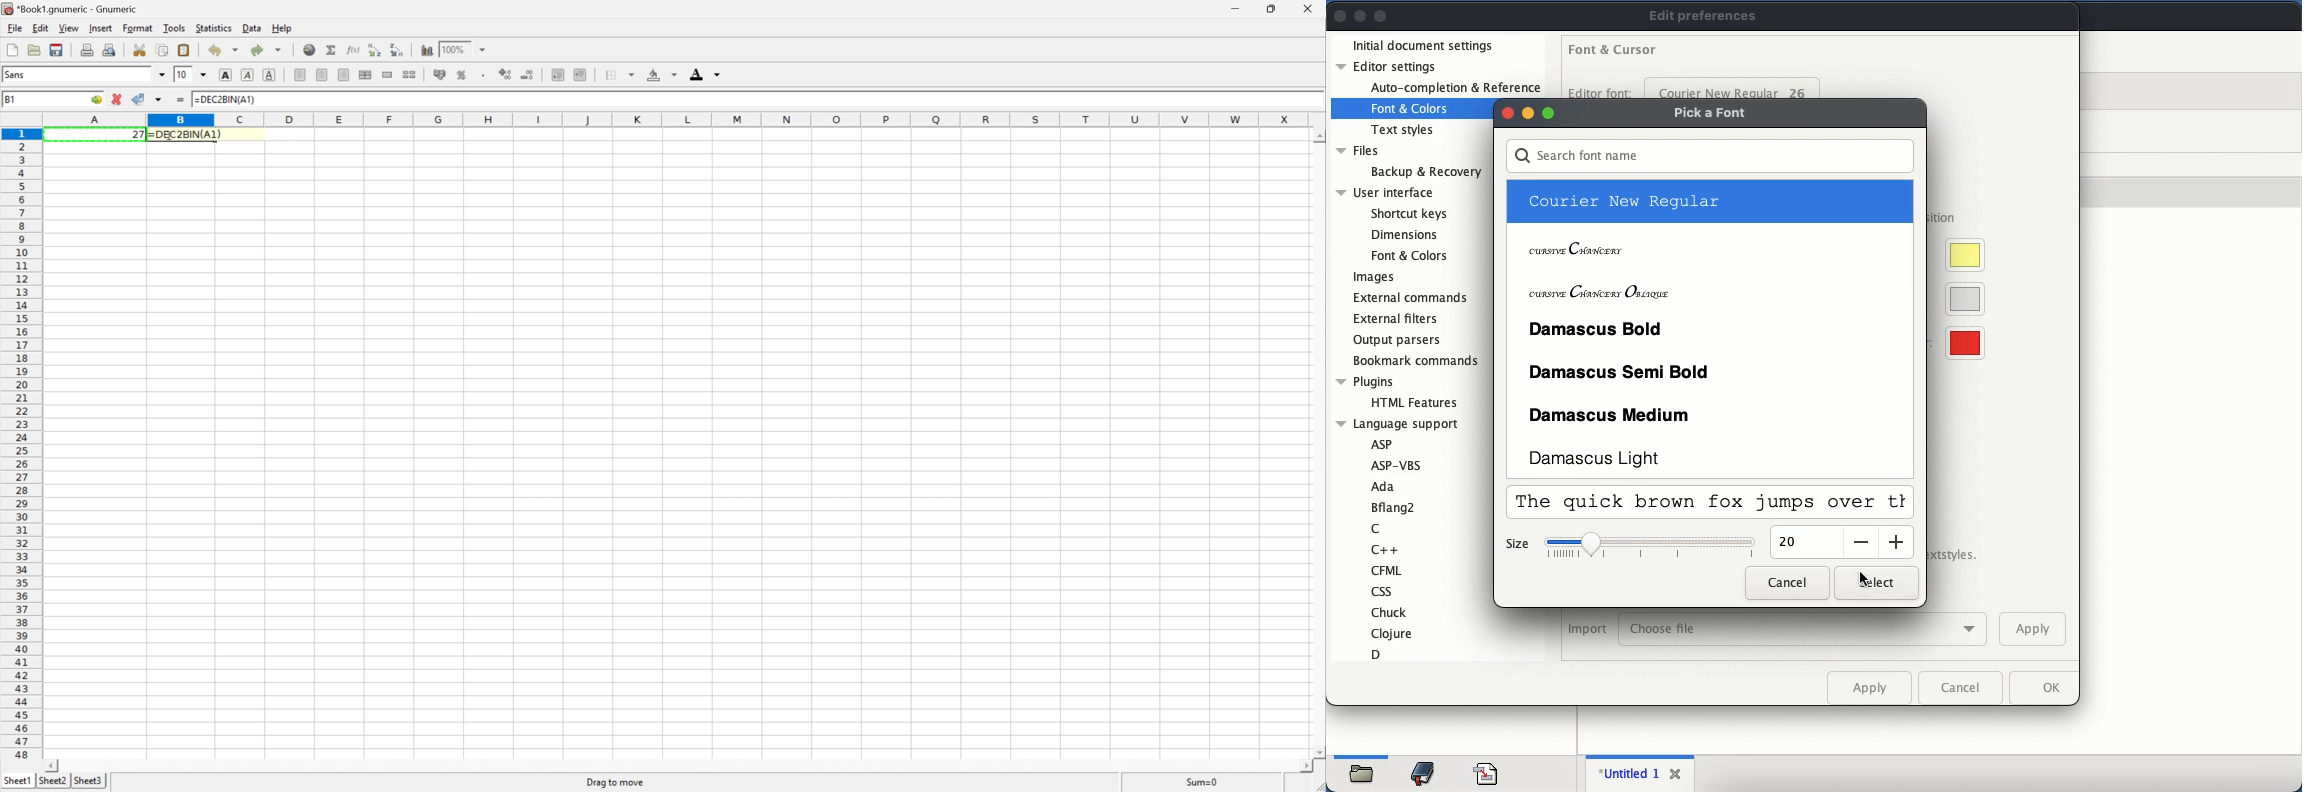 The image size is (2324, 812). Describe the element at coordinates (109, 49) in the screenshot. I see `Print preview` at that location.